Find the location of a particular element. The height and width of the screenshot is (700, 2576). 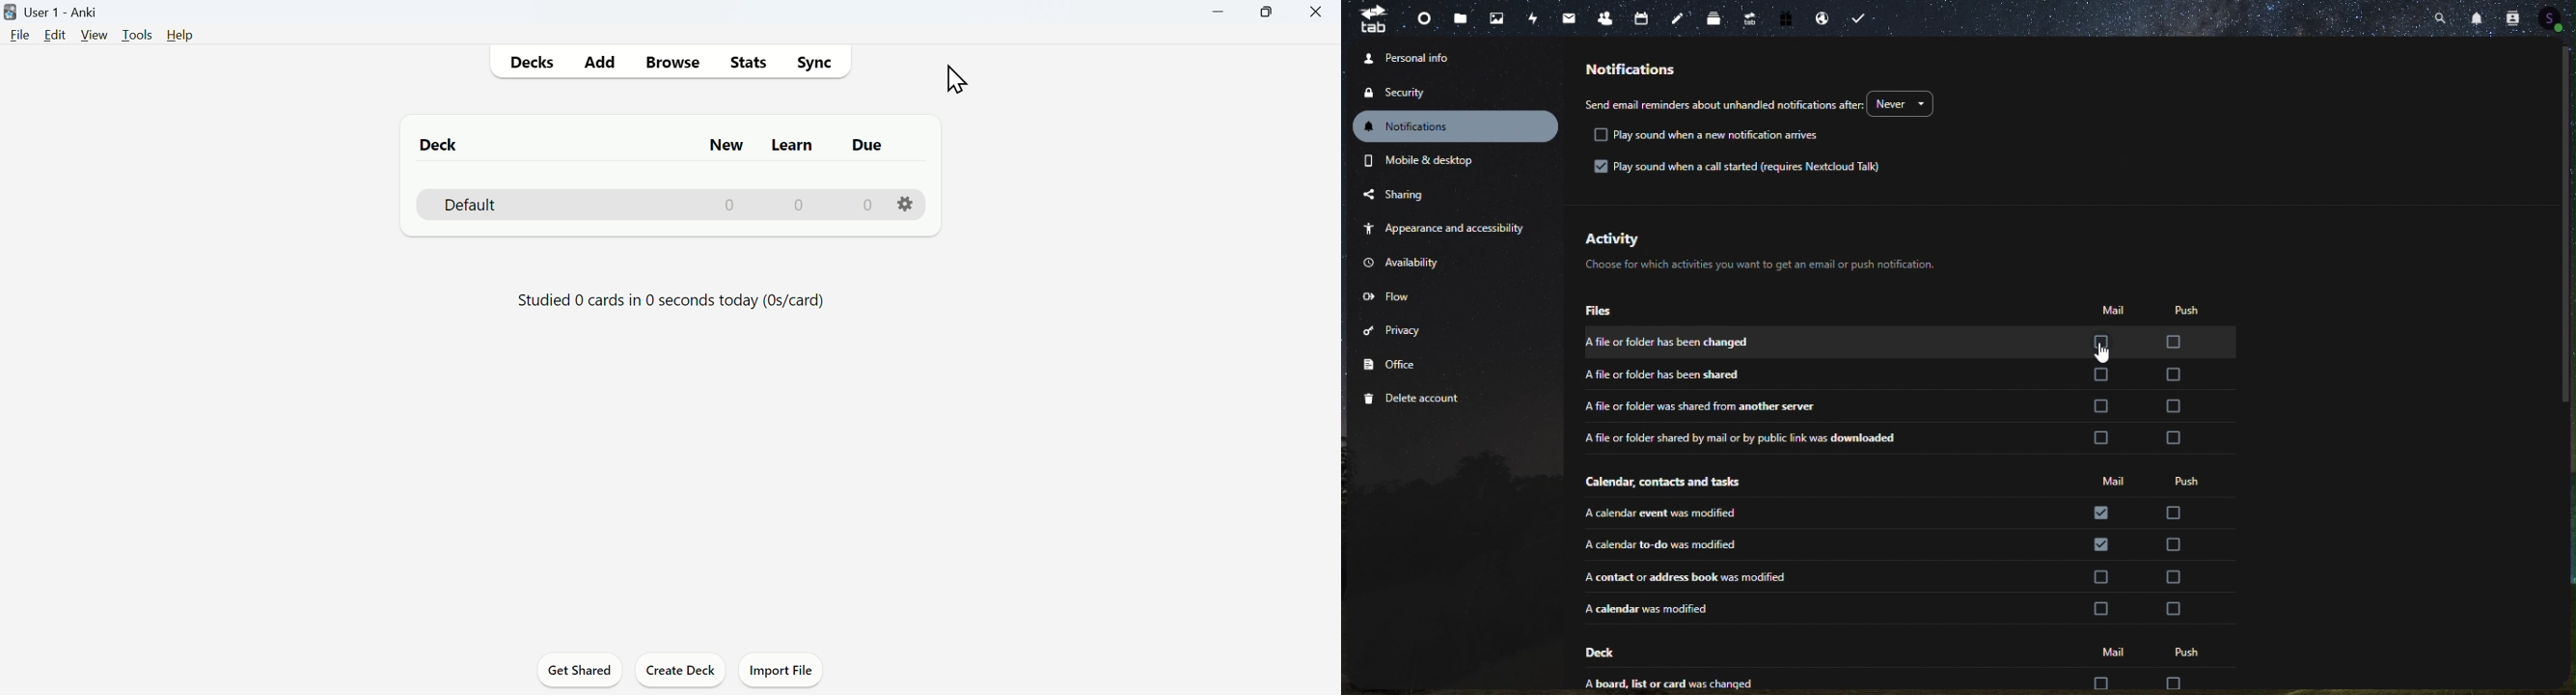

Close is located at coordinates (1316, 13).